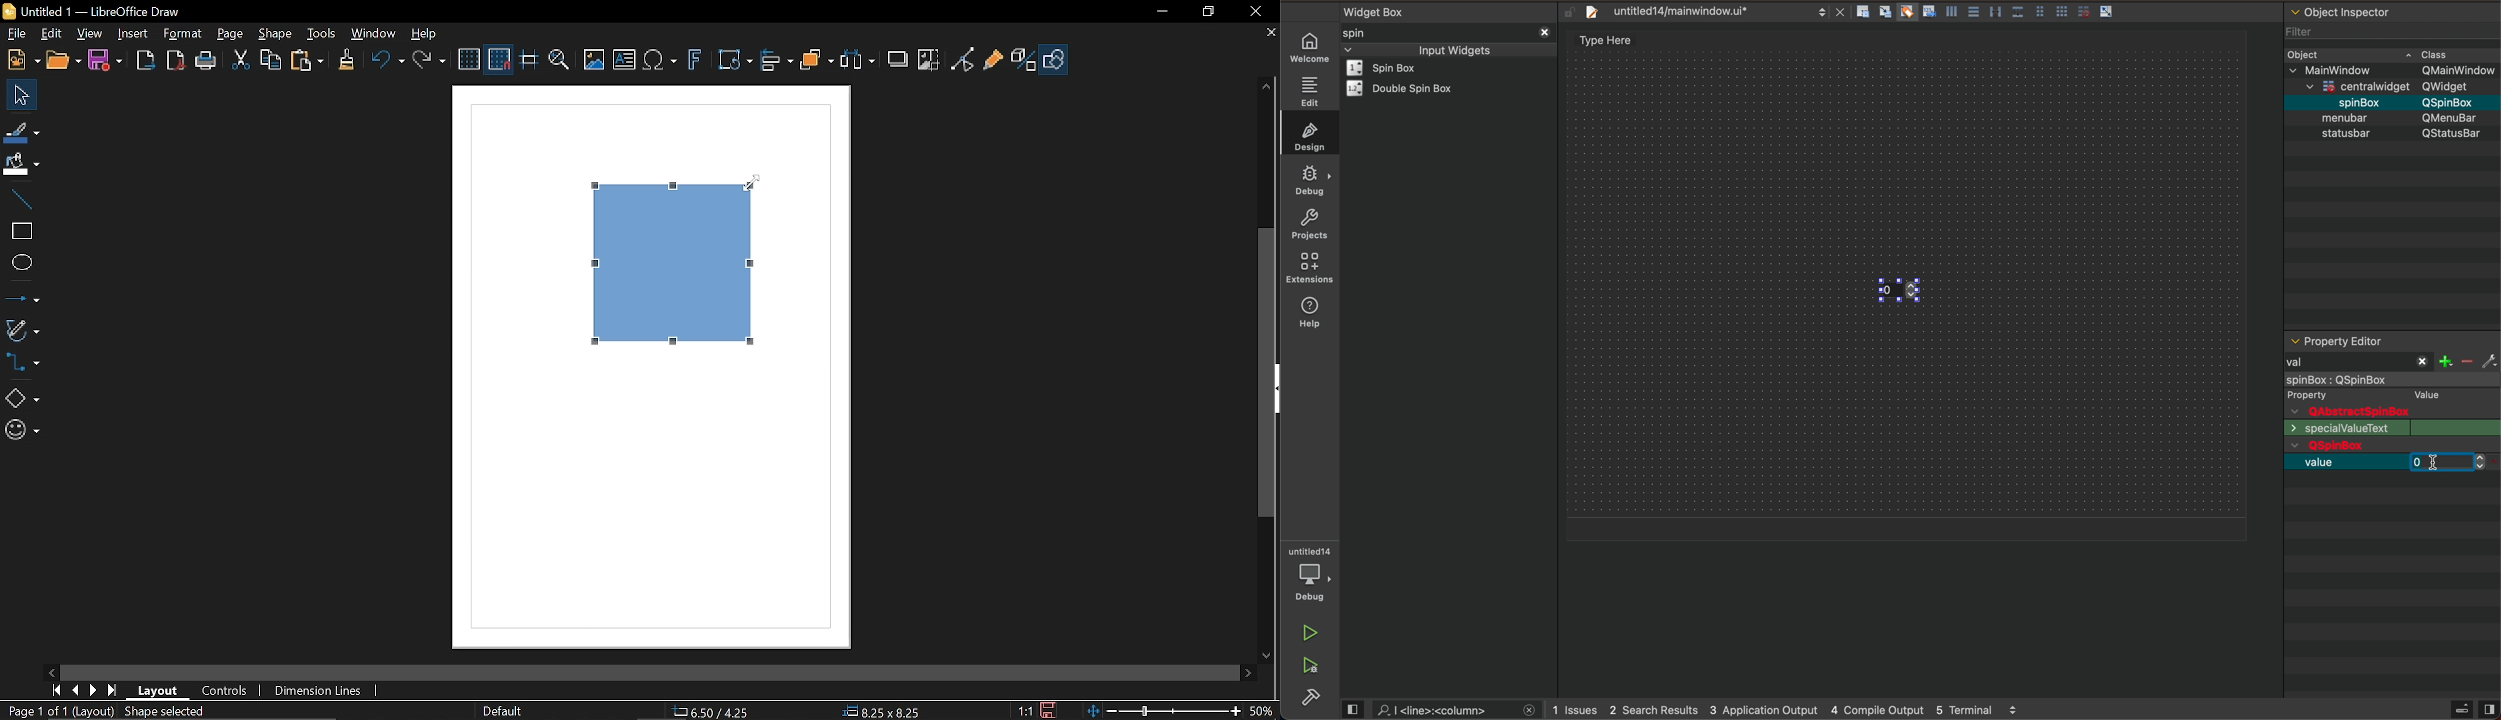  Describe the element at coordinates (735, 61) in the screenshot. I see `Transformations` at that location.